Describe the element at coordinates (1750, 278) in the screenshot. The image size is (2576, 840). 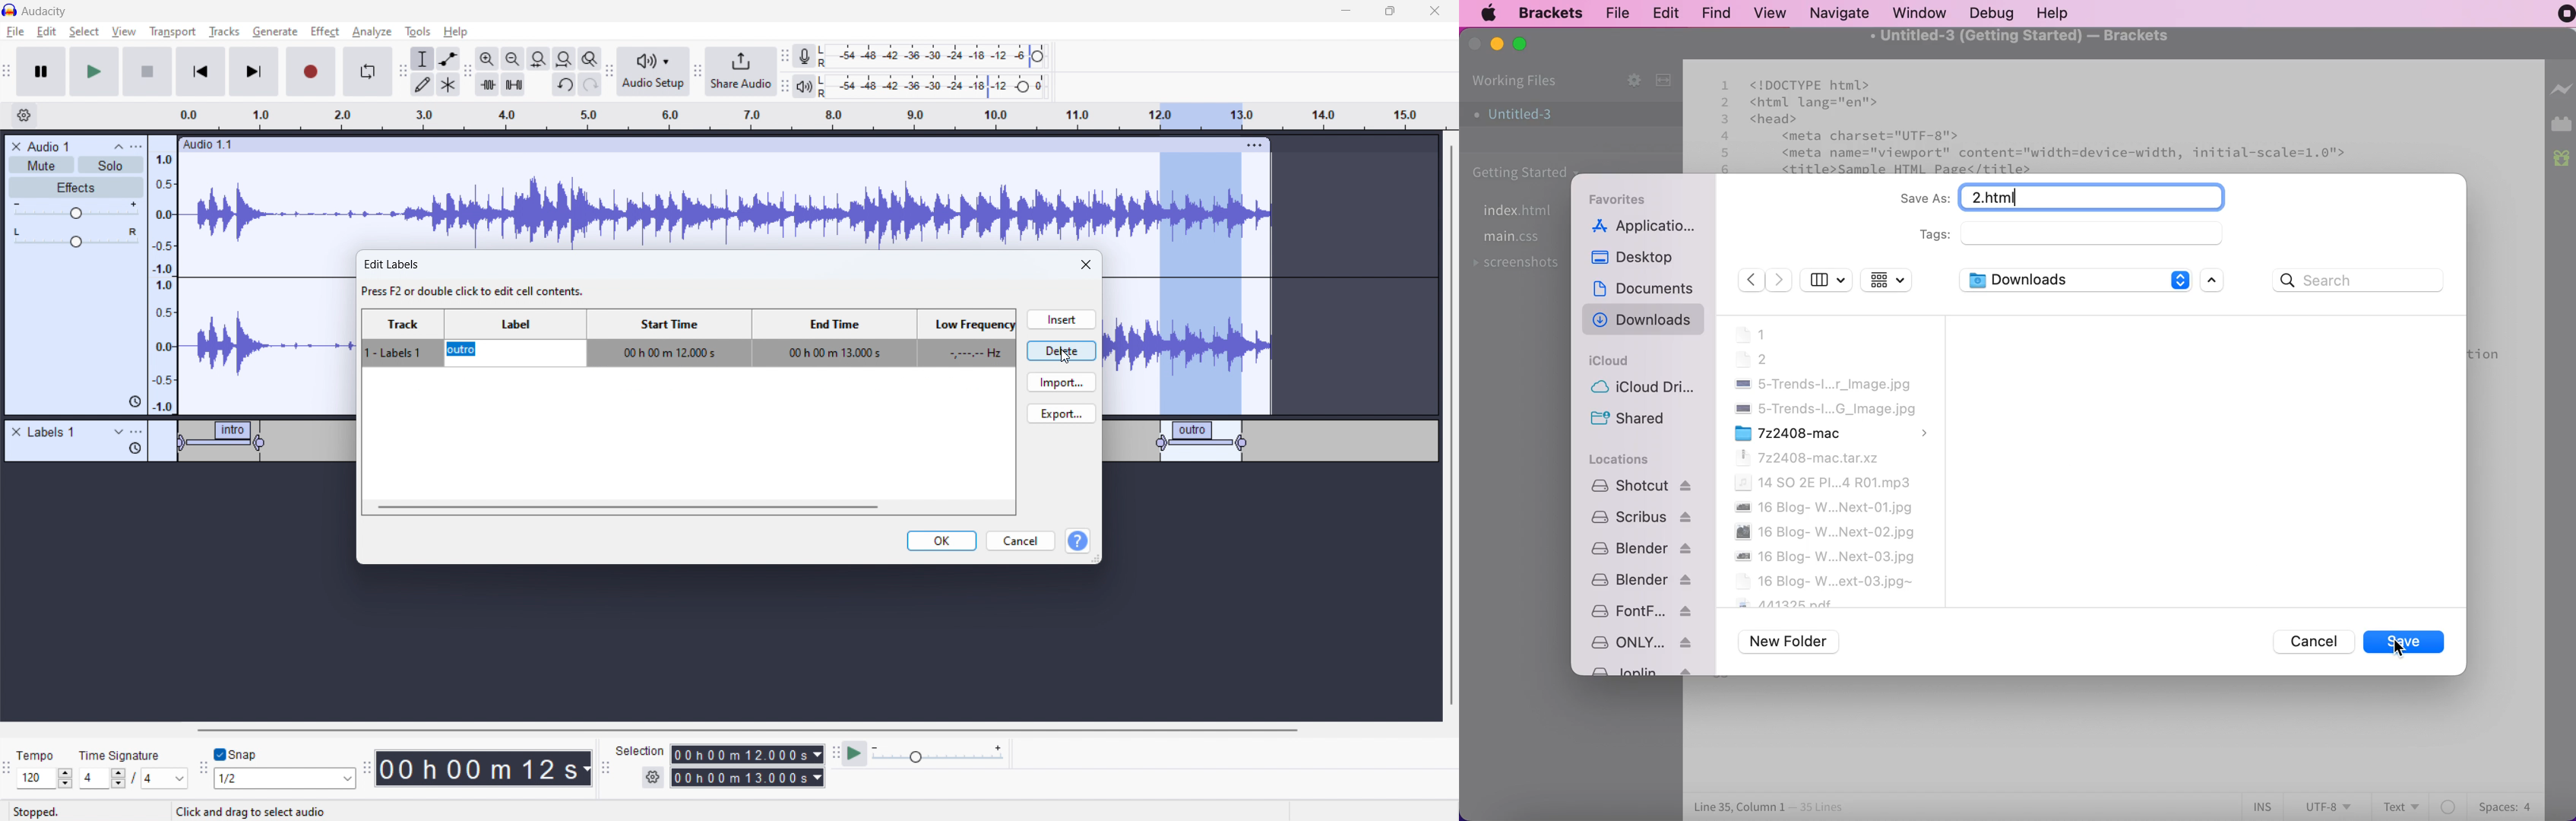
I see `previous` at that location.